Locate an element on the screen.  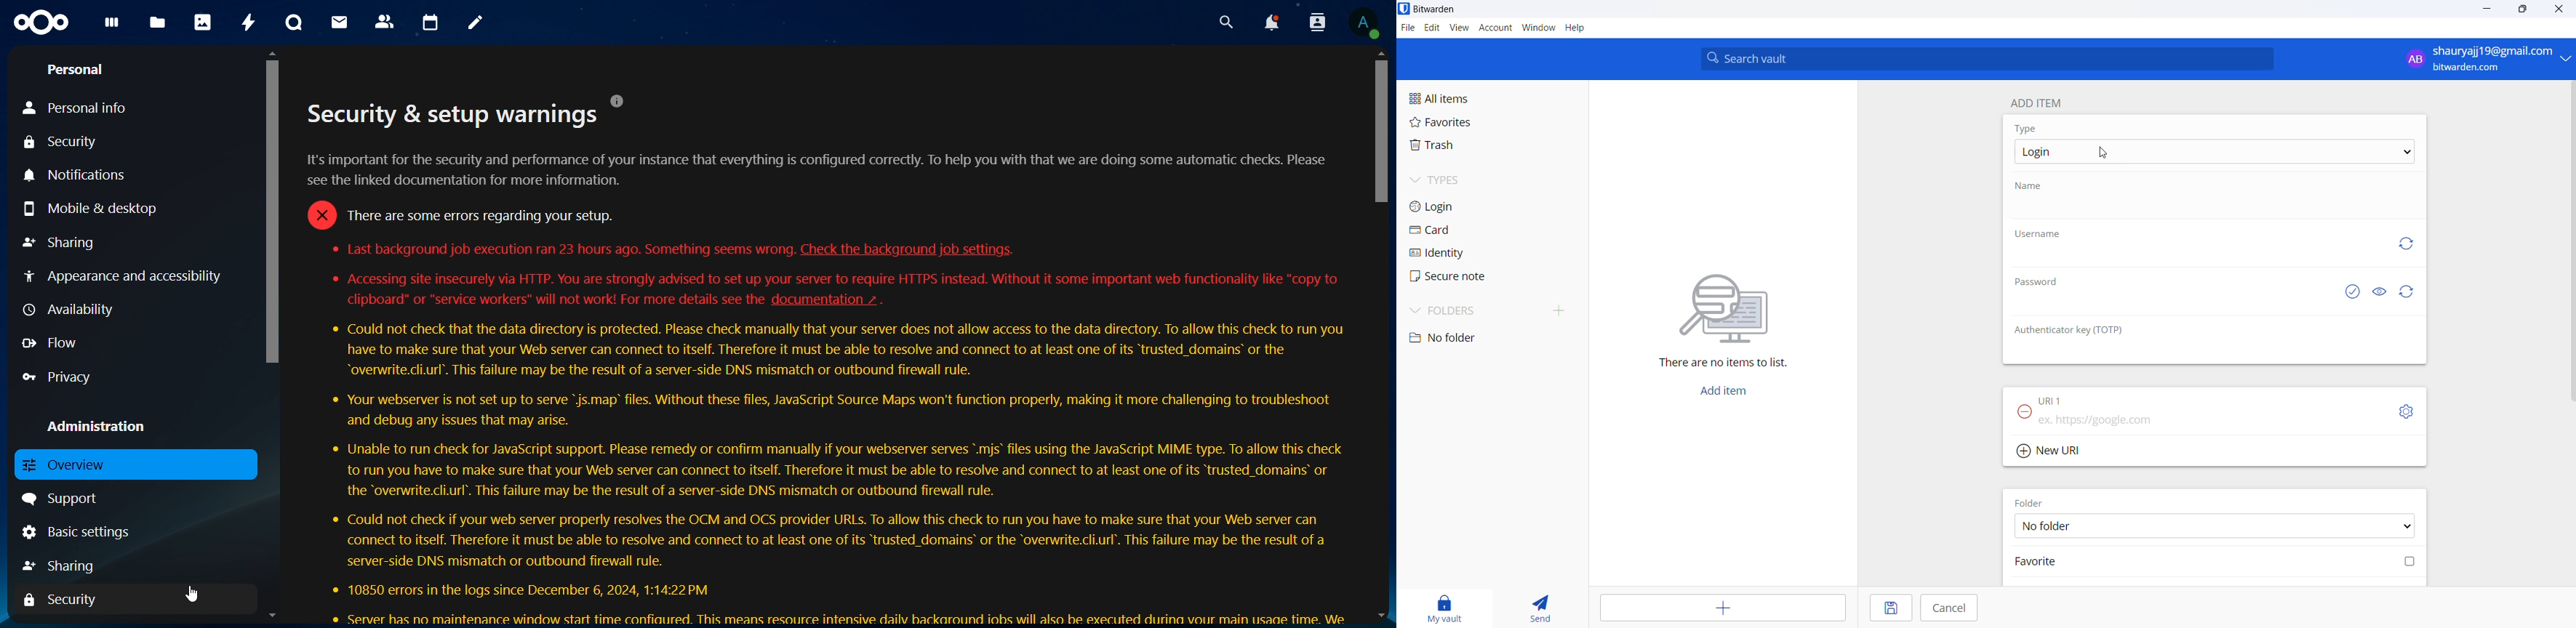
all items is located at coordinates (1465, 99).